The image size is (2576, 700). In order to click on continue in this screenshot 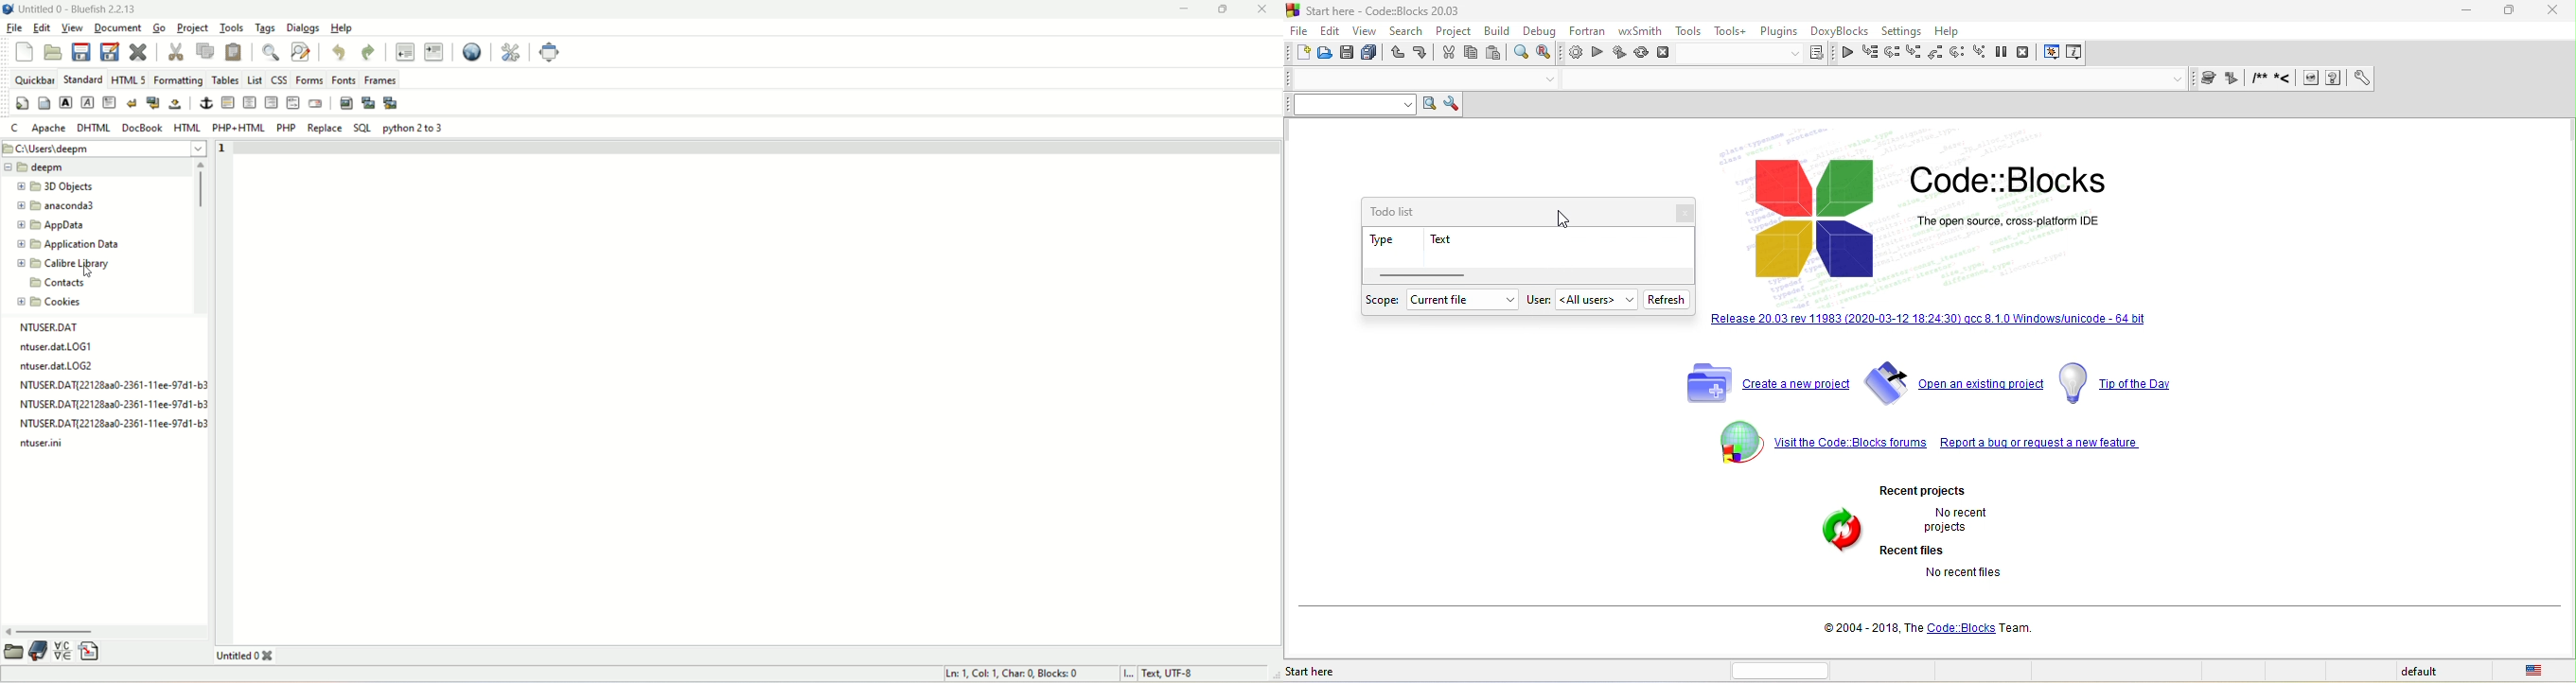, I will do `click(1847, 55)`.